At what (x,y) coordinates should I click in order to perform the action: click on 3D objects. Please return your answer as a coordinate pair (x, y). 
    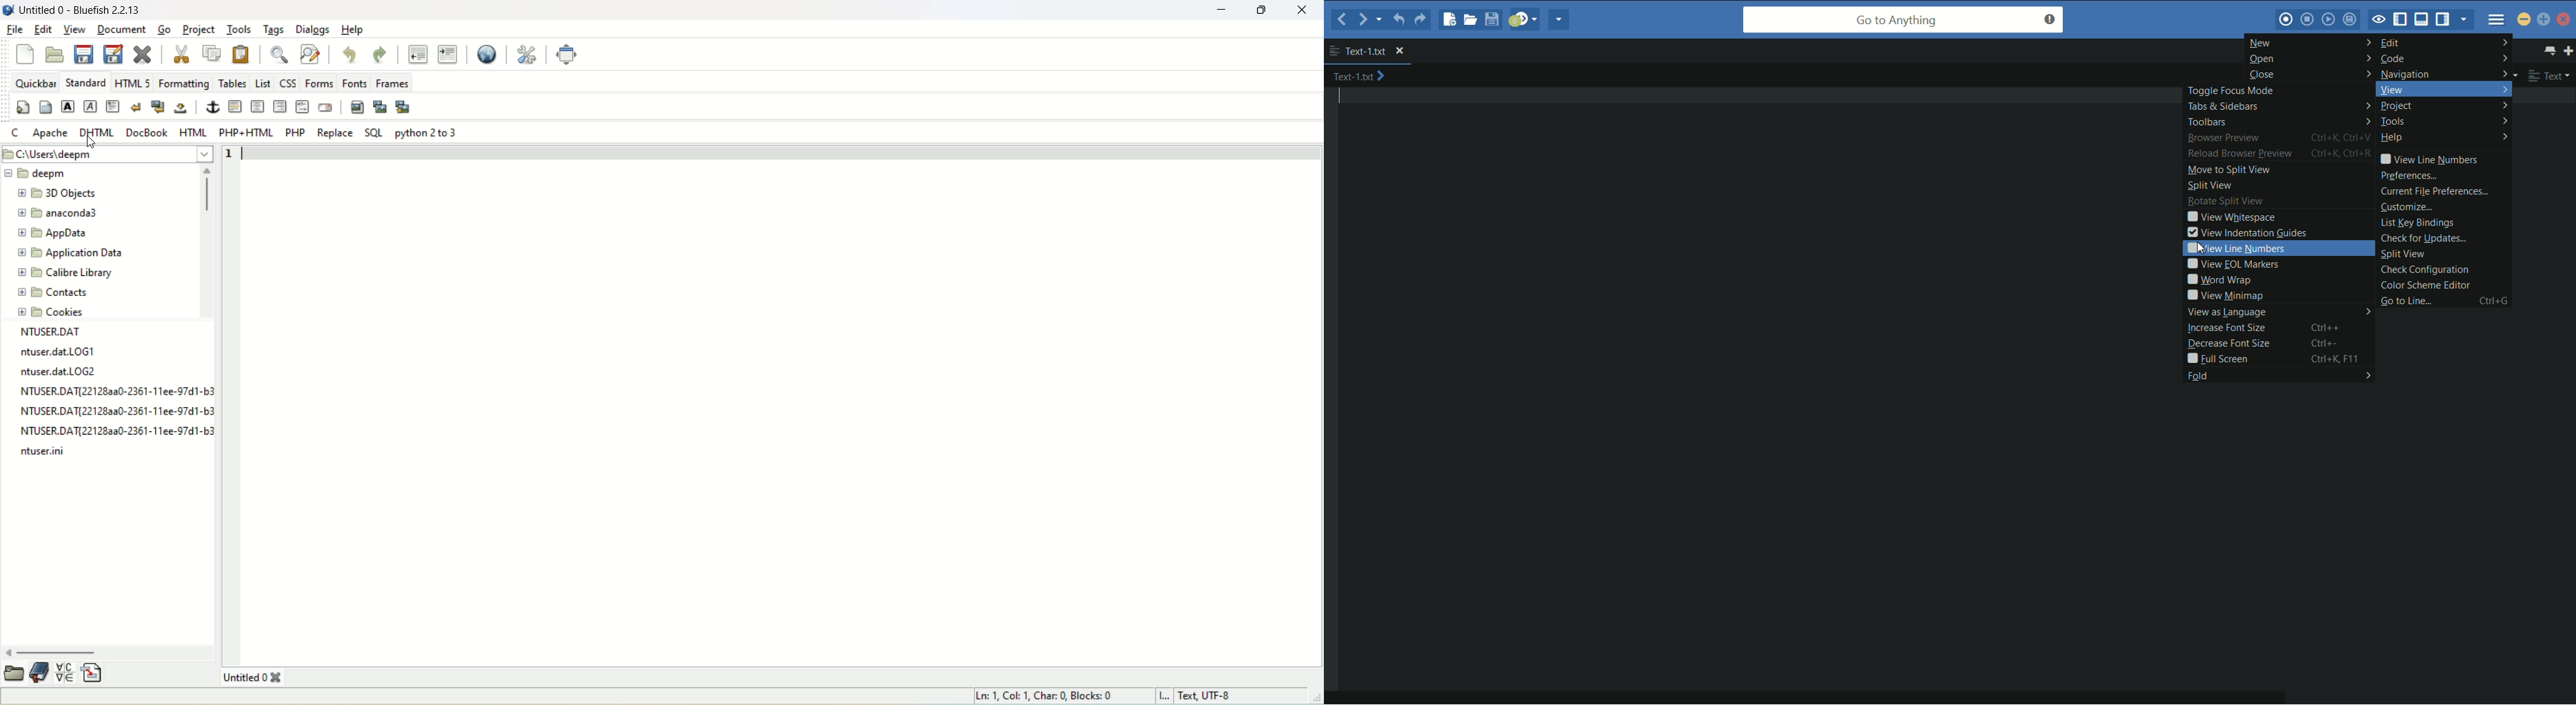
    Looking at the image, I should click on (58, 195).